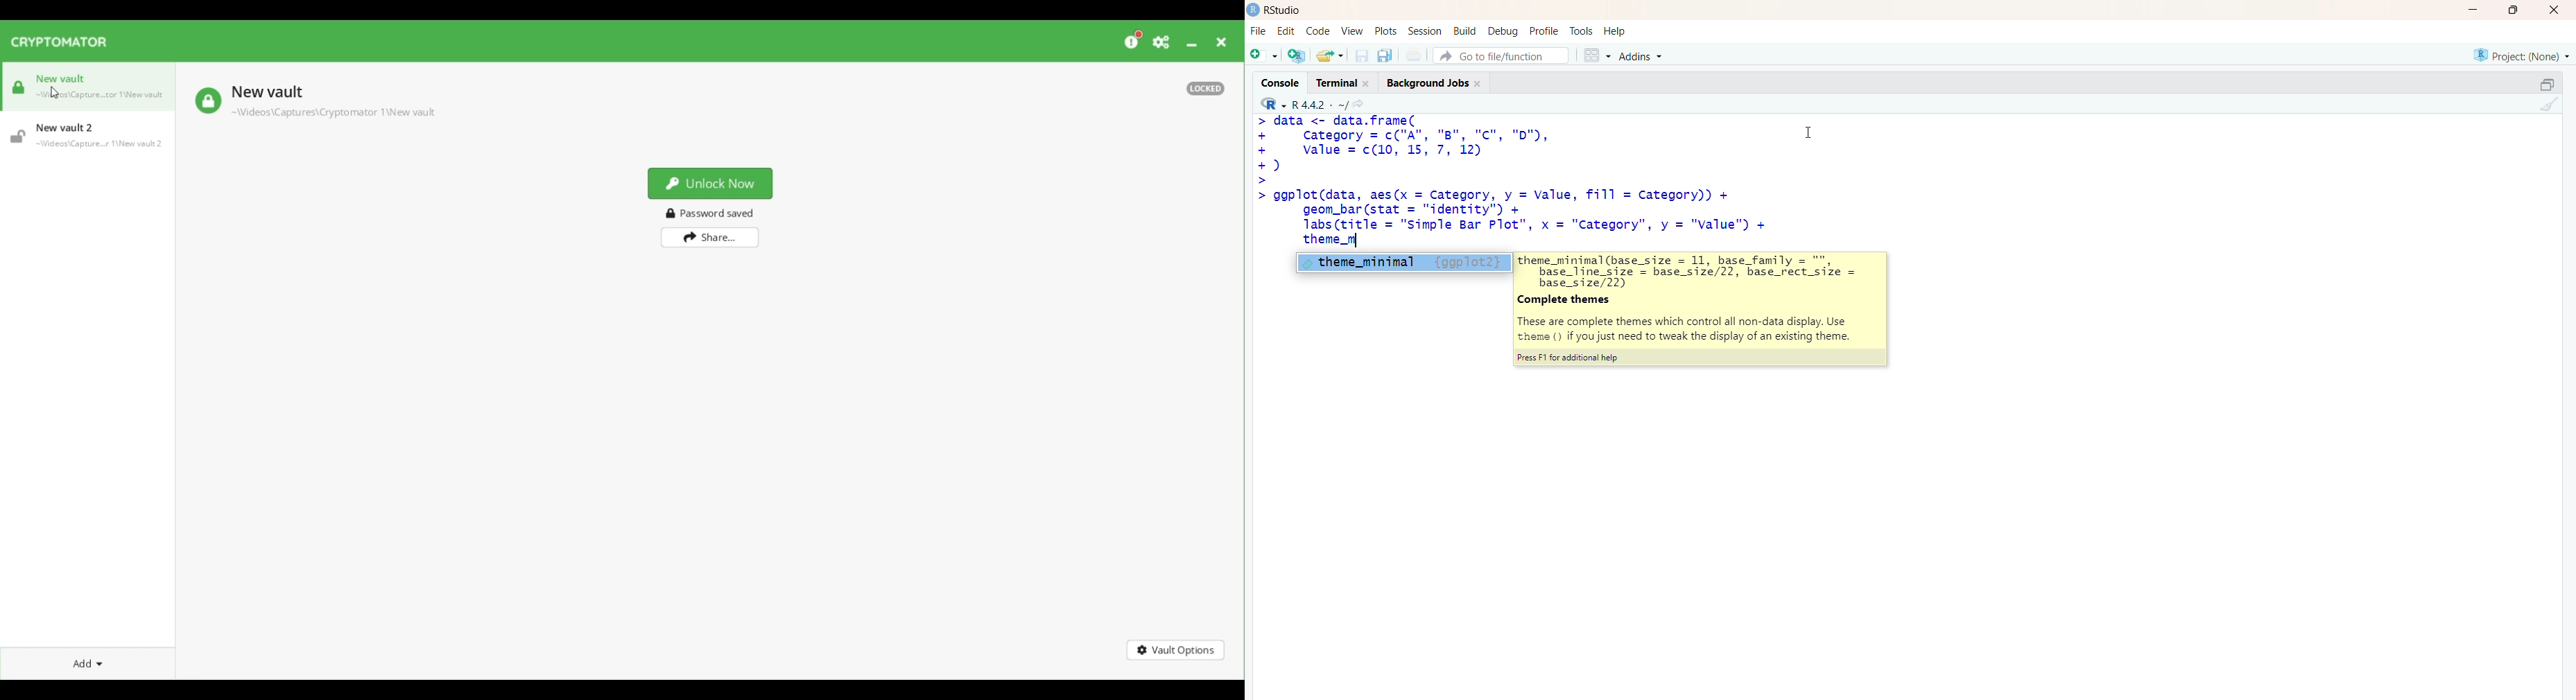  I want to click on help, so click(1617, 31).